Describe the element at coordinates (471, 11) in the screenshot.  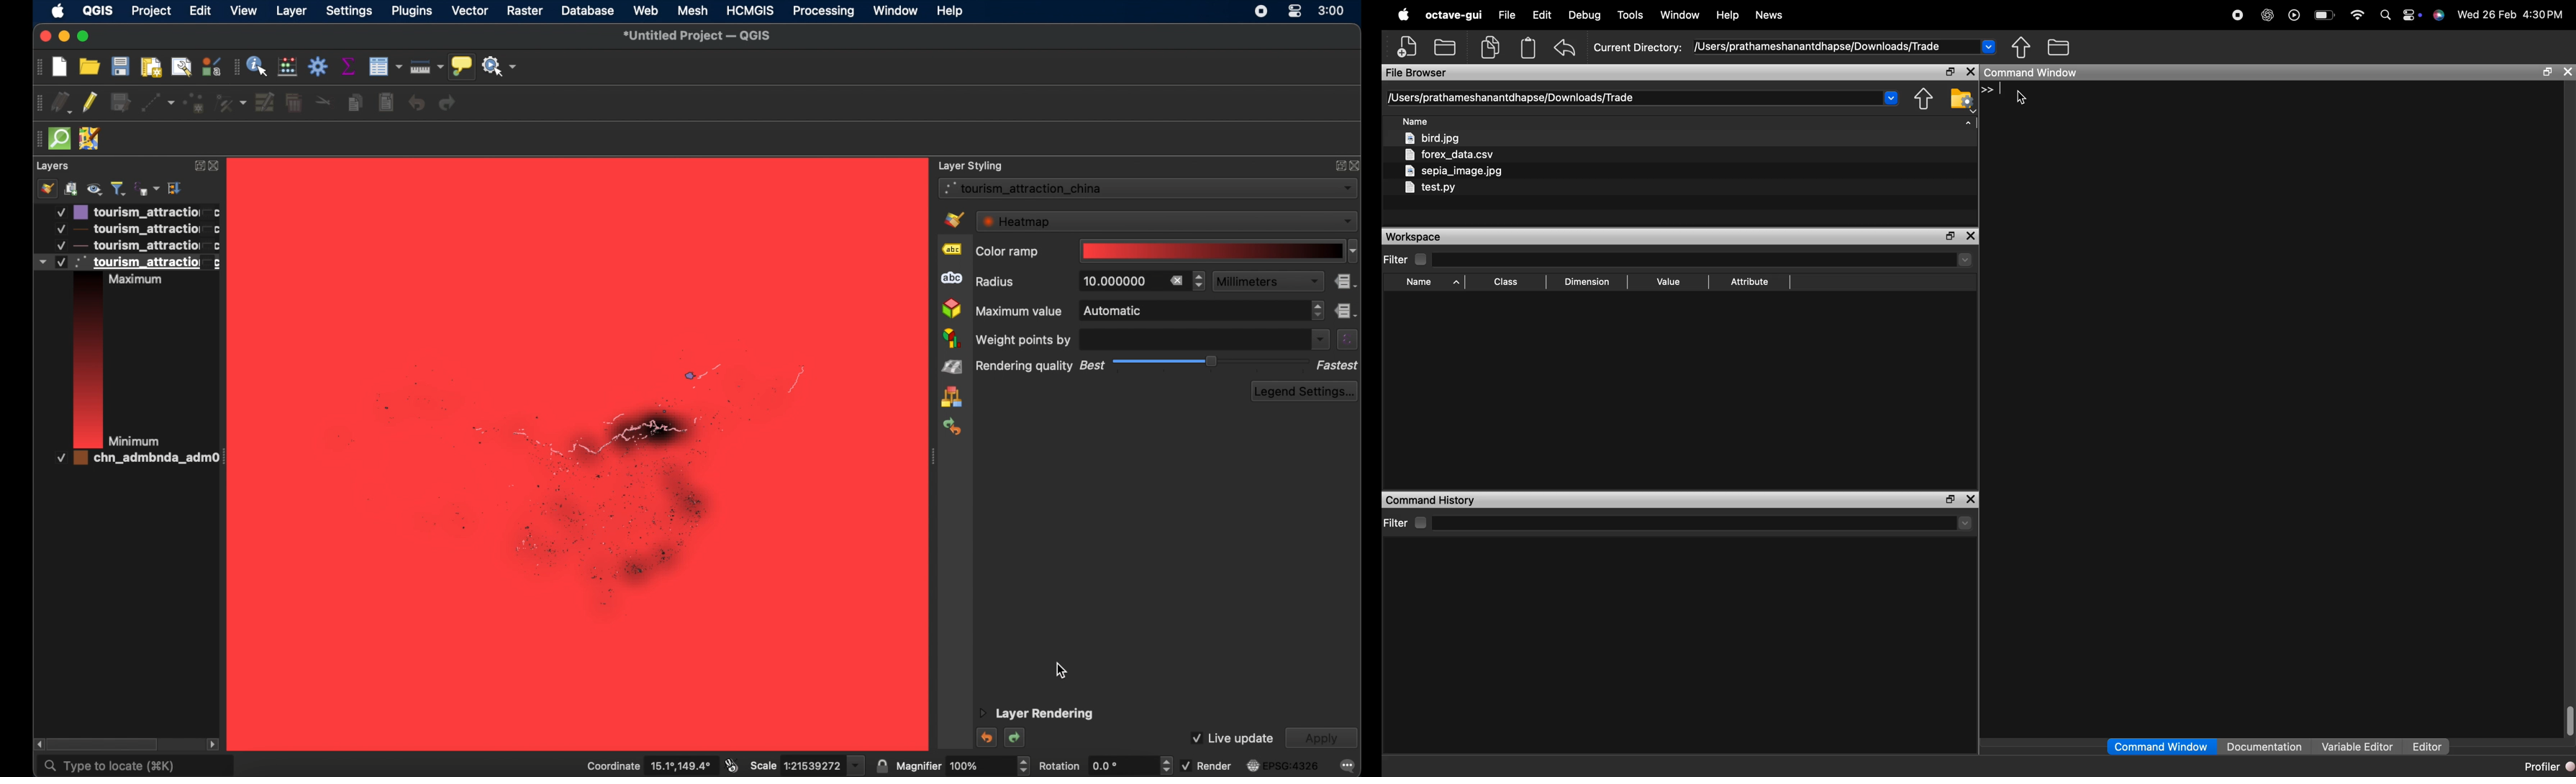
I see `vector` at that location.